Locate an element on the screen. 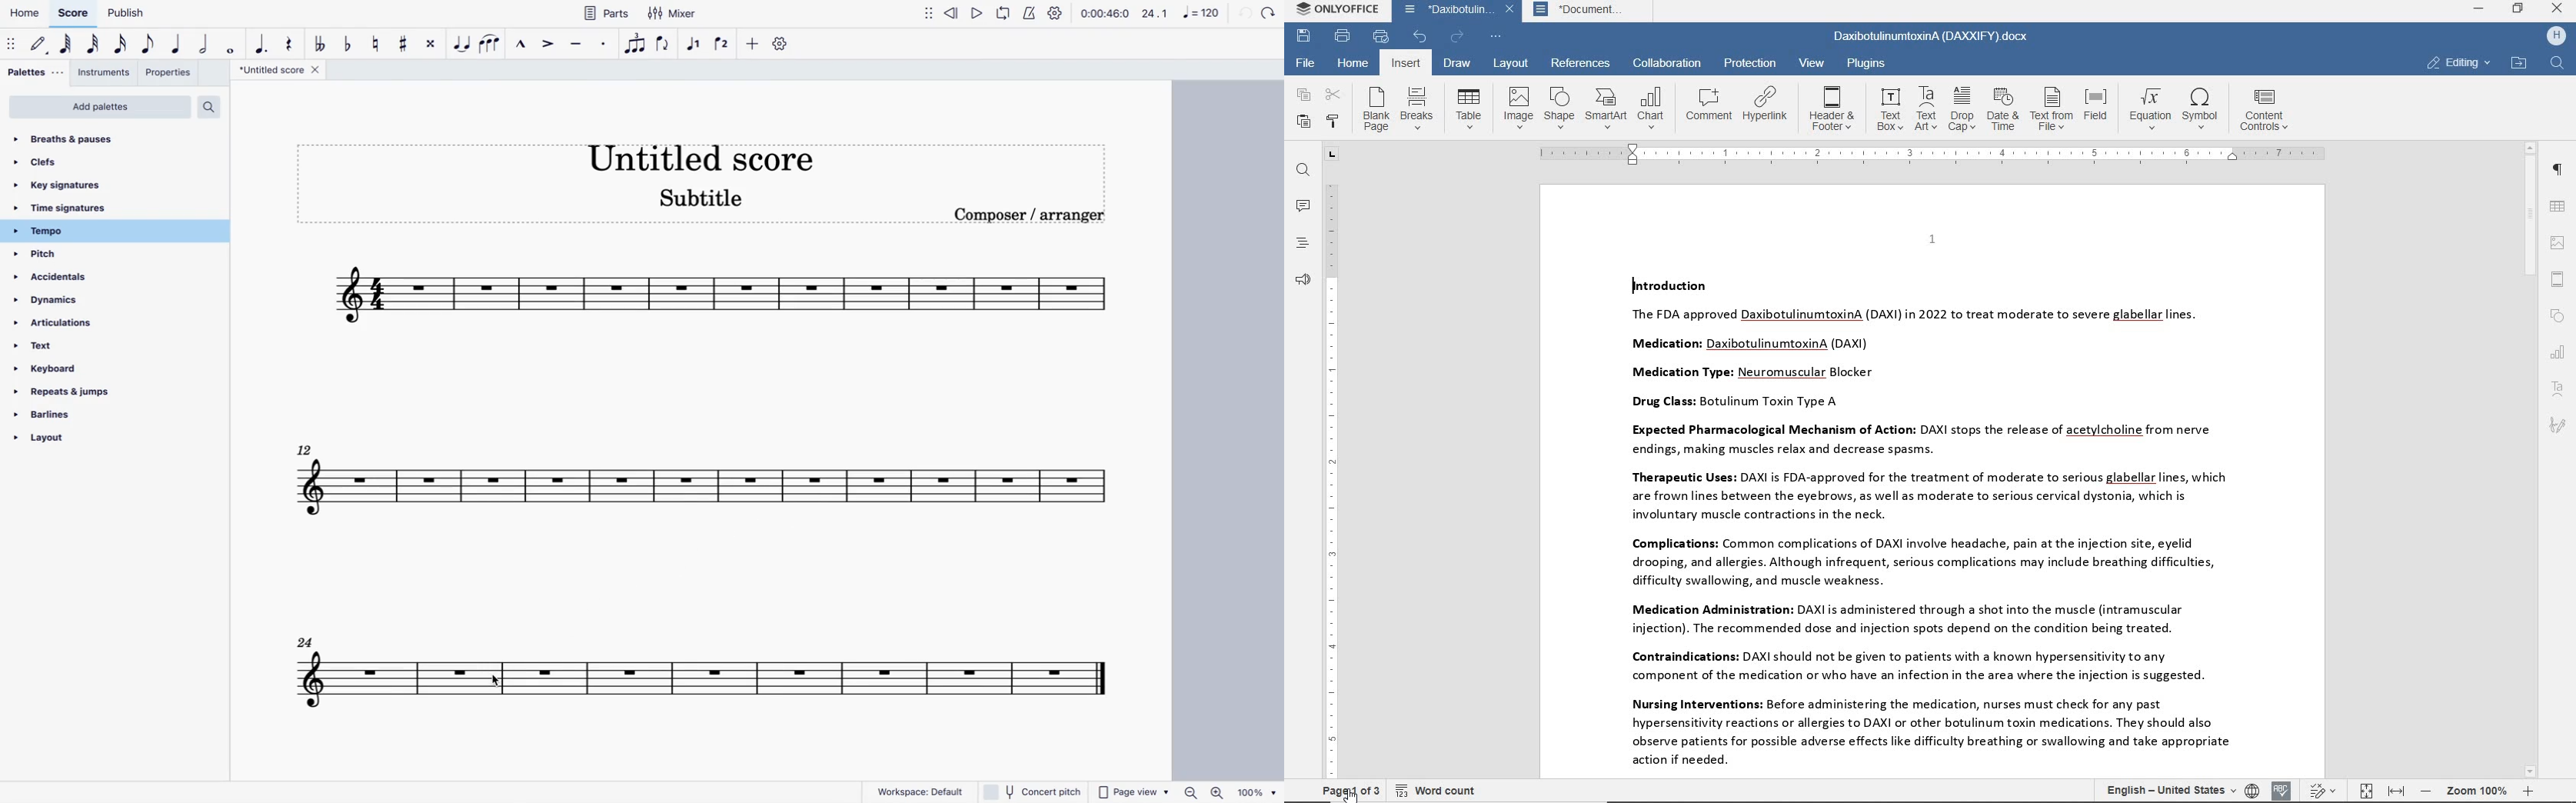 Image resolution: width=2576 pixels, height=812 pixels. mixer is located at coordinates (672, 15).